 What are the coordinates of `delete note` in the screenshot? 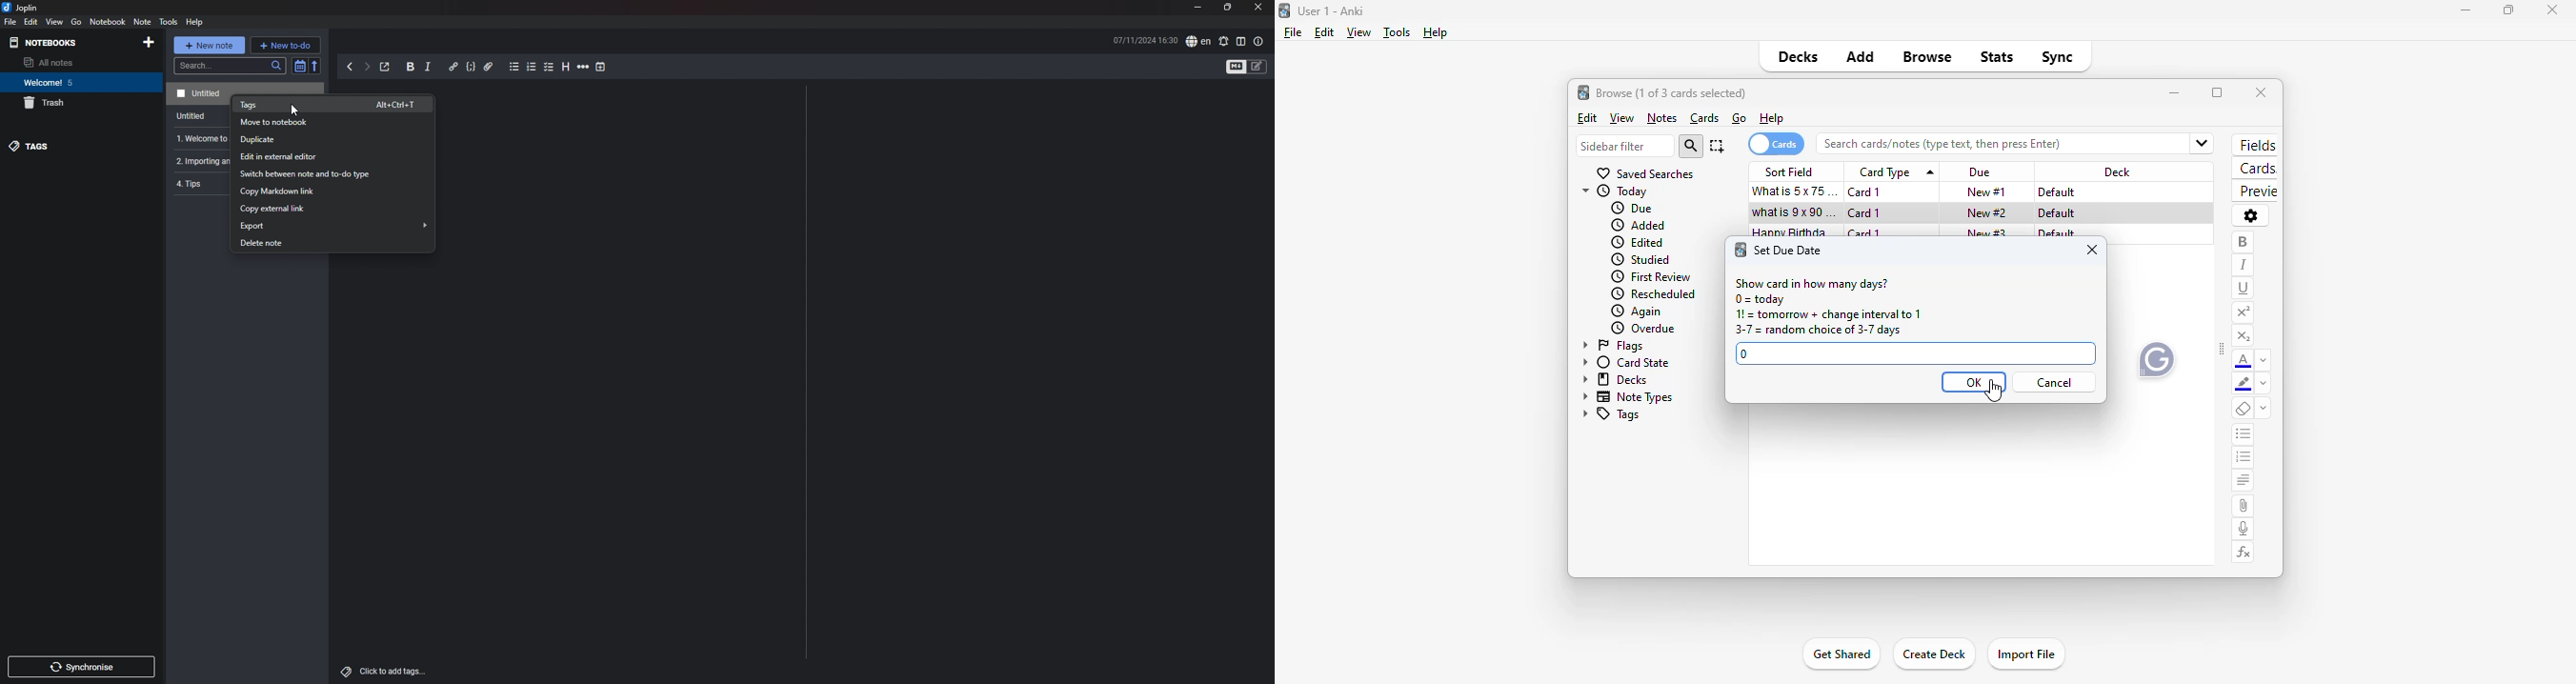 It's located at (333, 242).